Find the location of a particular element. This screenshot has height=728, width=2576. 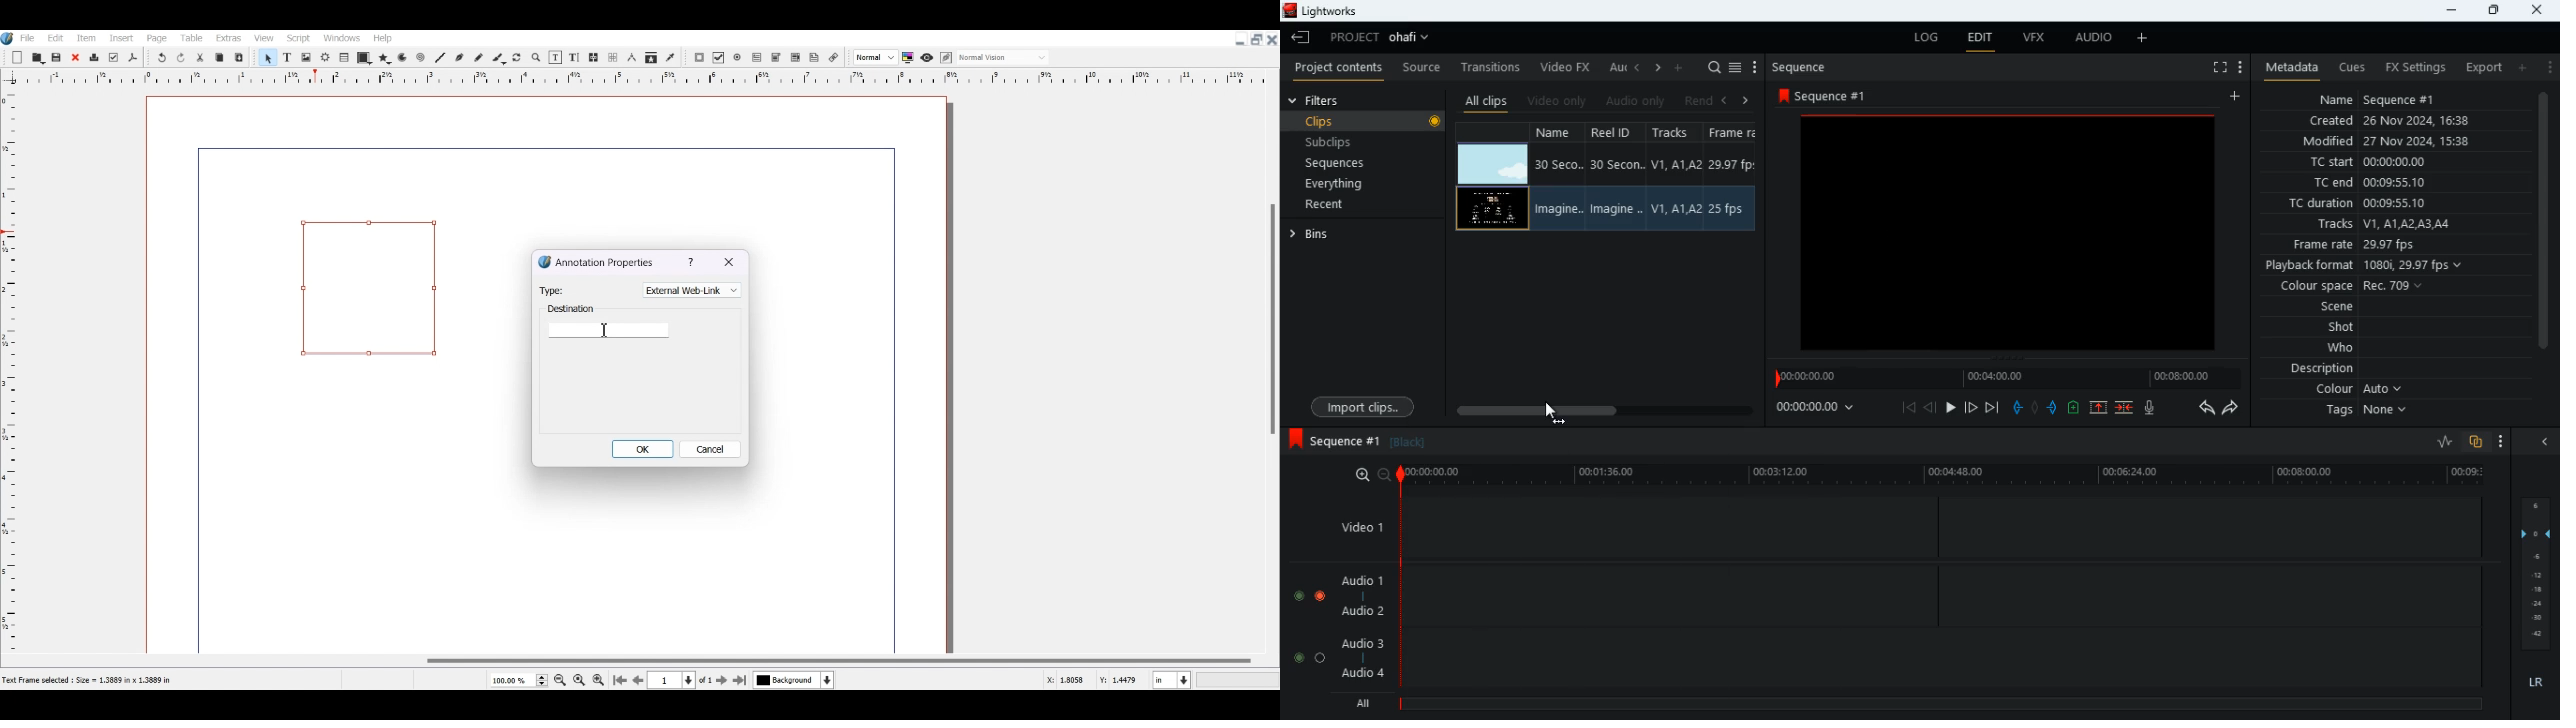

Cut is located at coordinates (200, 57).